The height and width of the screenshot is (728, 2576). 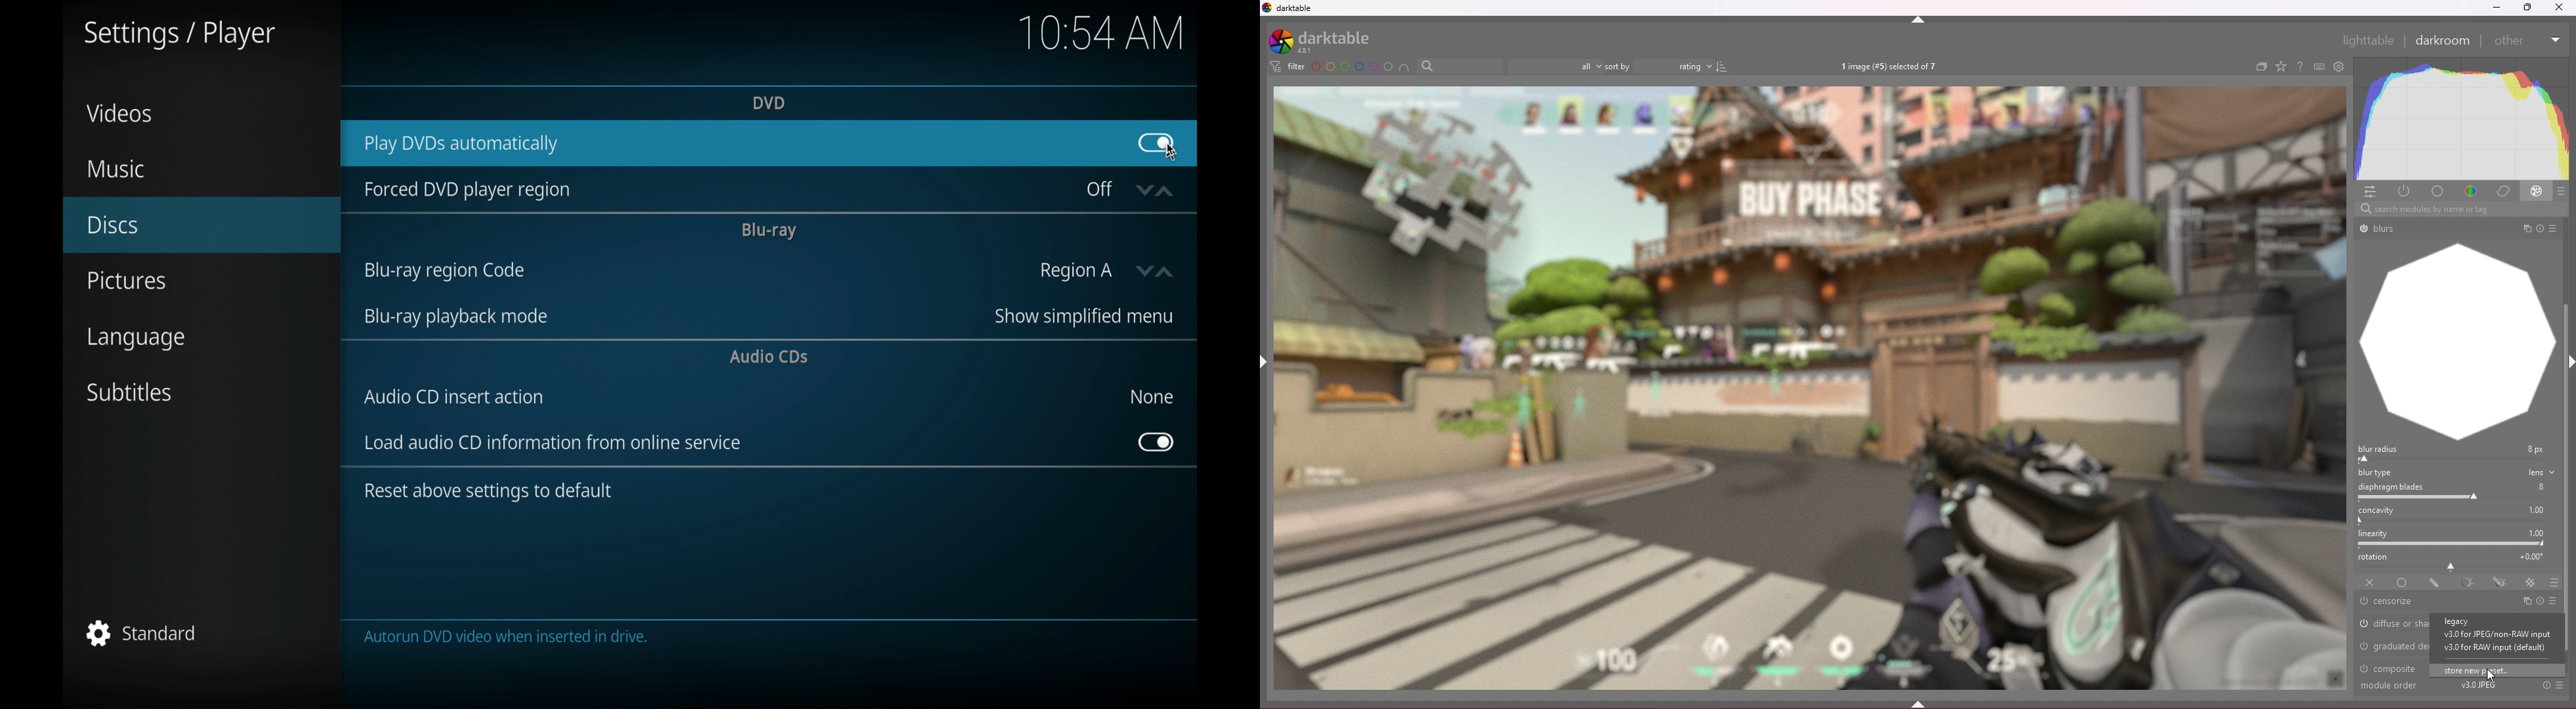 I want to click on change type of overlays, so click(x=2282, y=66).